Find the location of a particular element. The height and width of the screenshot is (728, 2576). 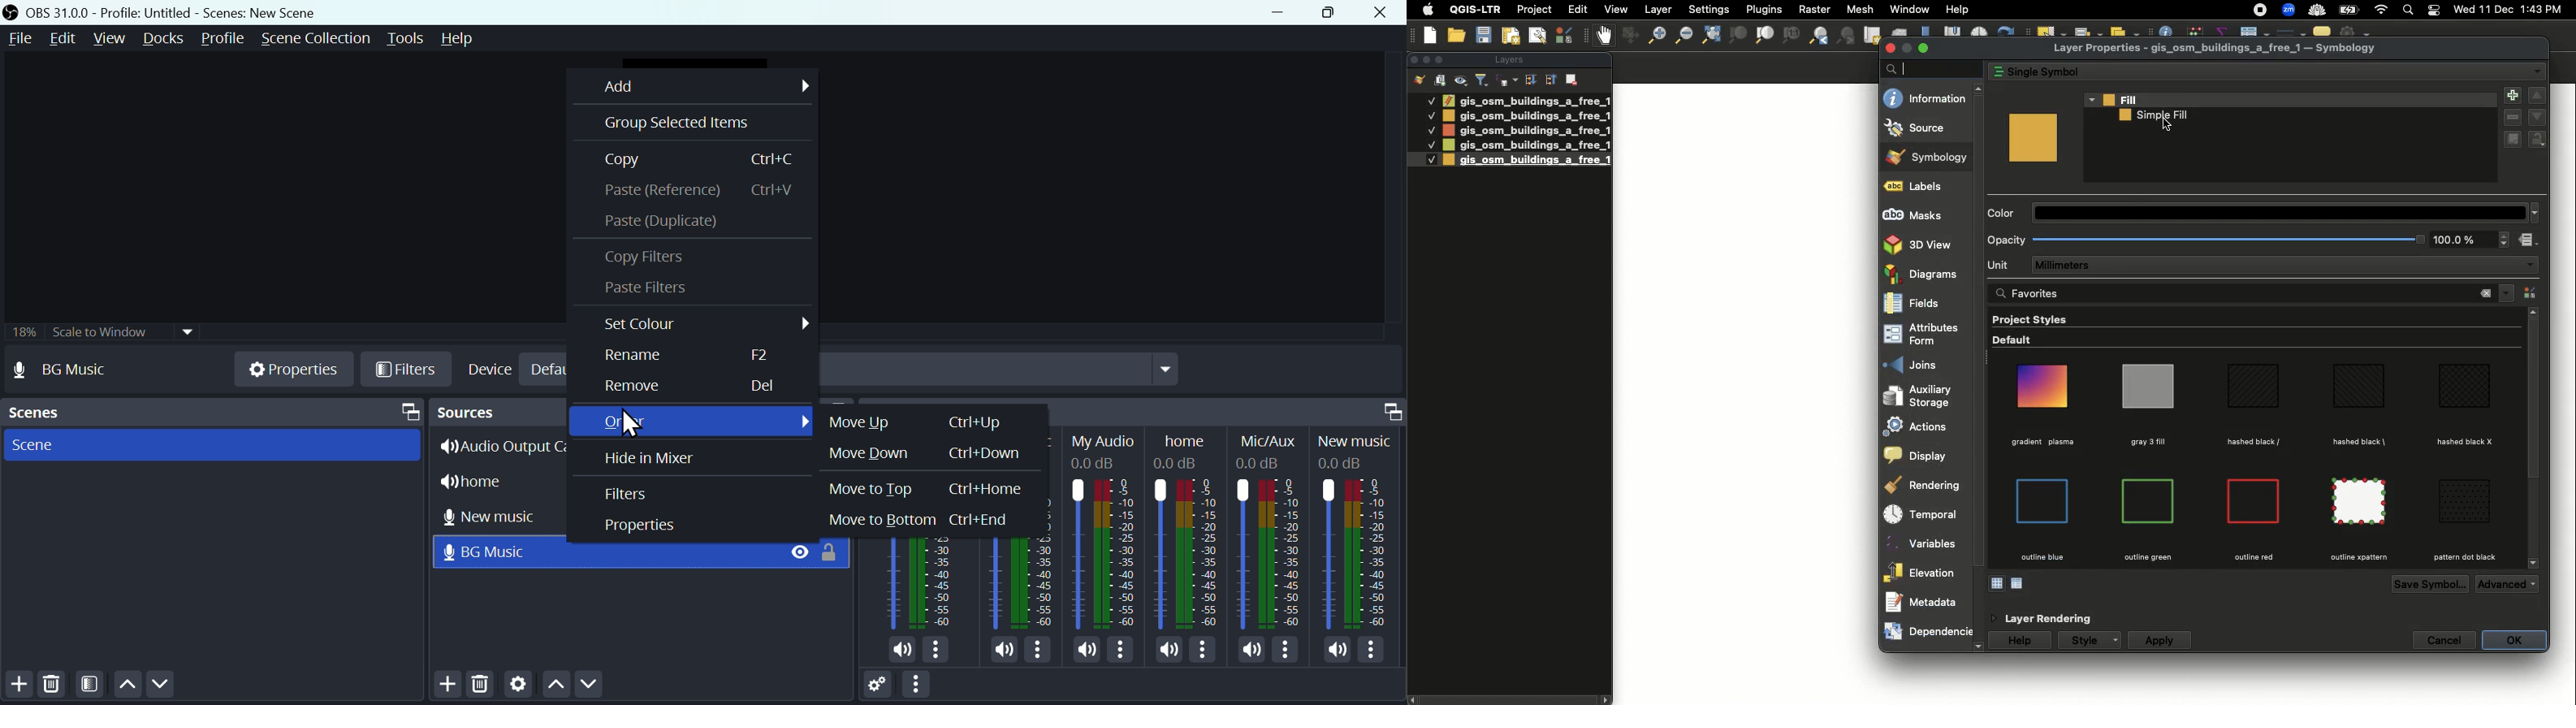

down is located at coordinates (1979, 647).